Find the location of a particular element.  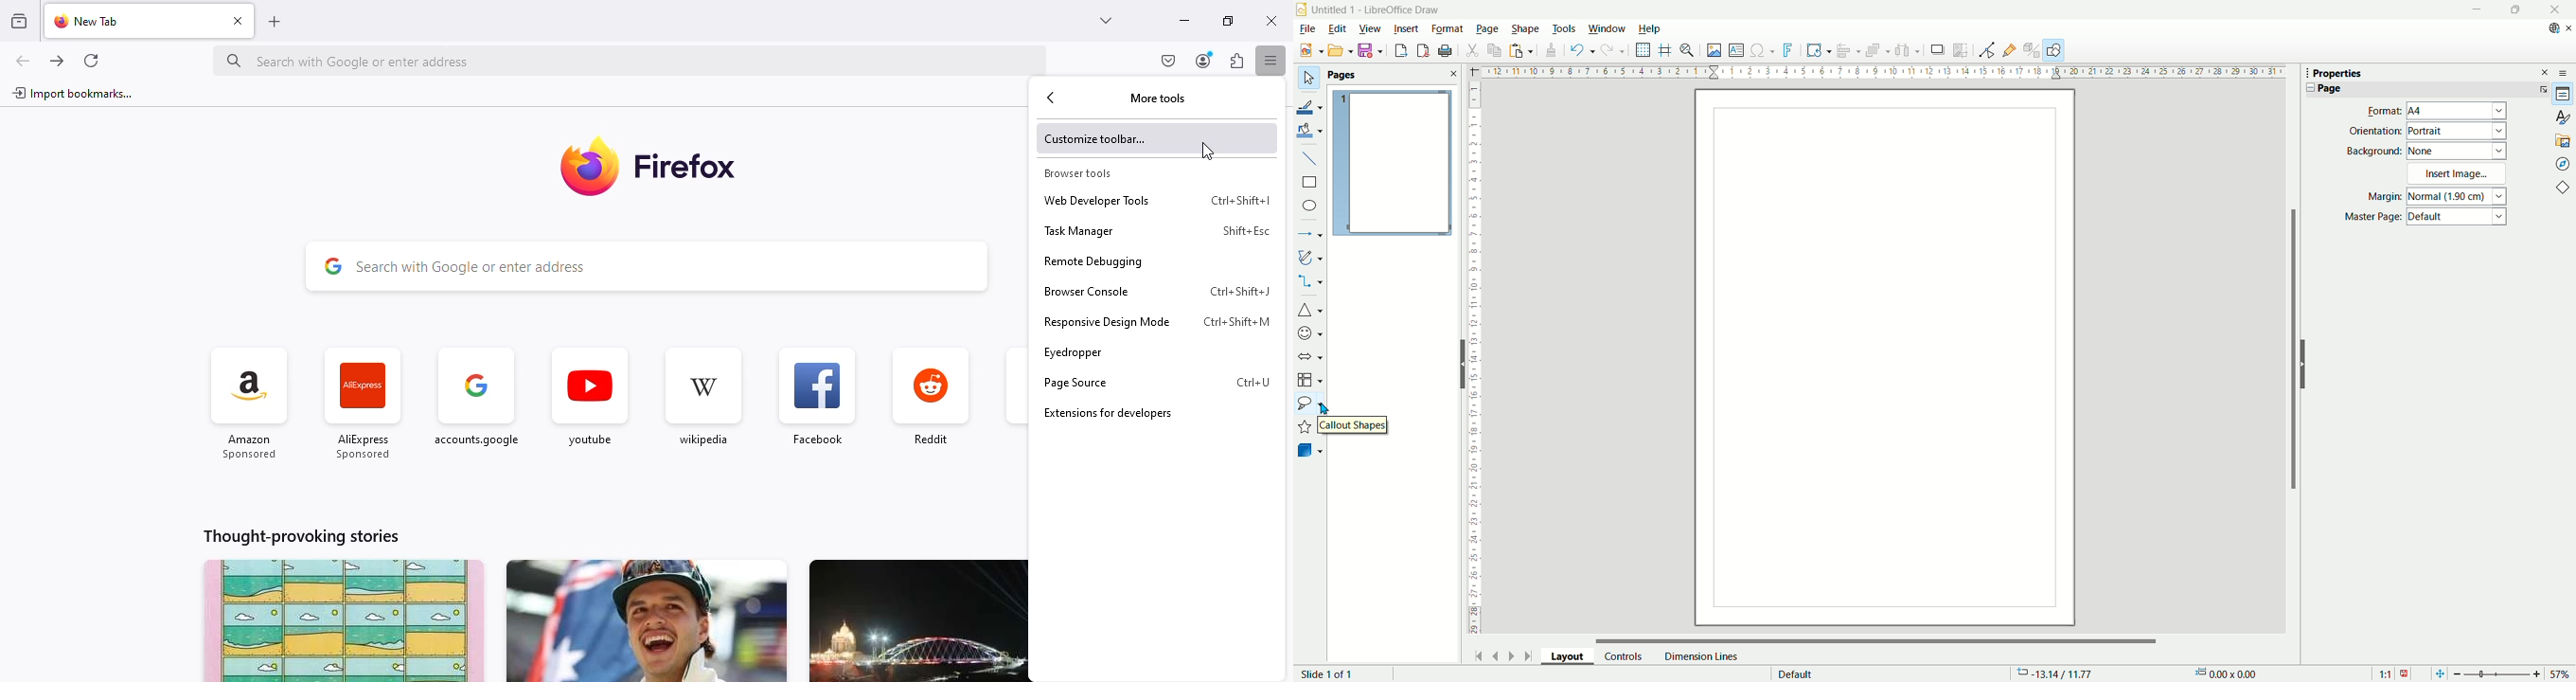

coordinates is located at coordinates (2057, 674).